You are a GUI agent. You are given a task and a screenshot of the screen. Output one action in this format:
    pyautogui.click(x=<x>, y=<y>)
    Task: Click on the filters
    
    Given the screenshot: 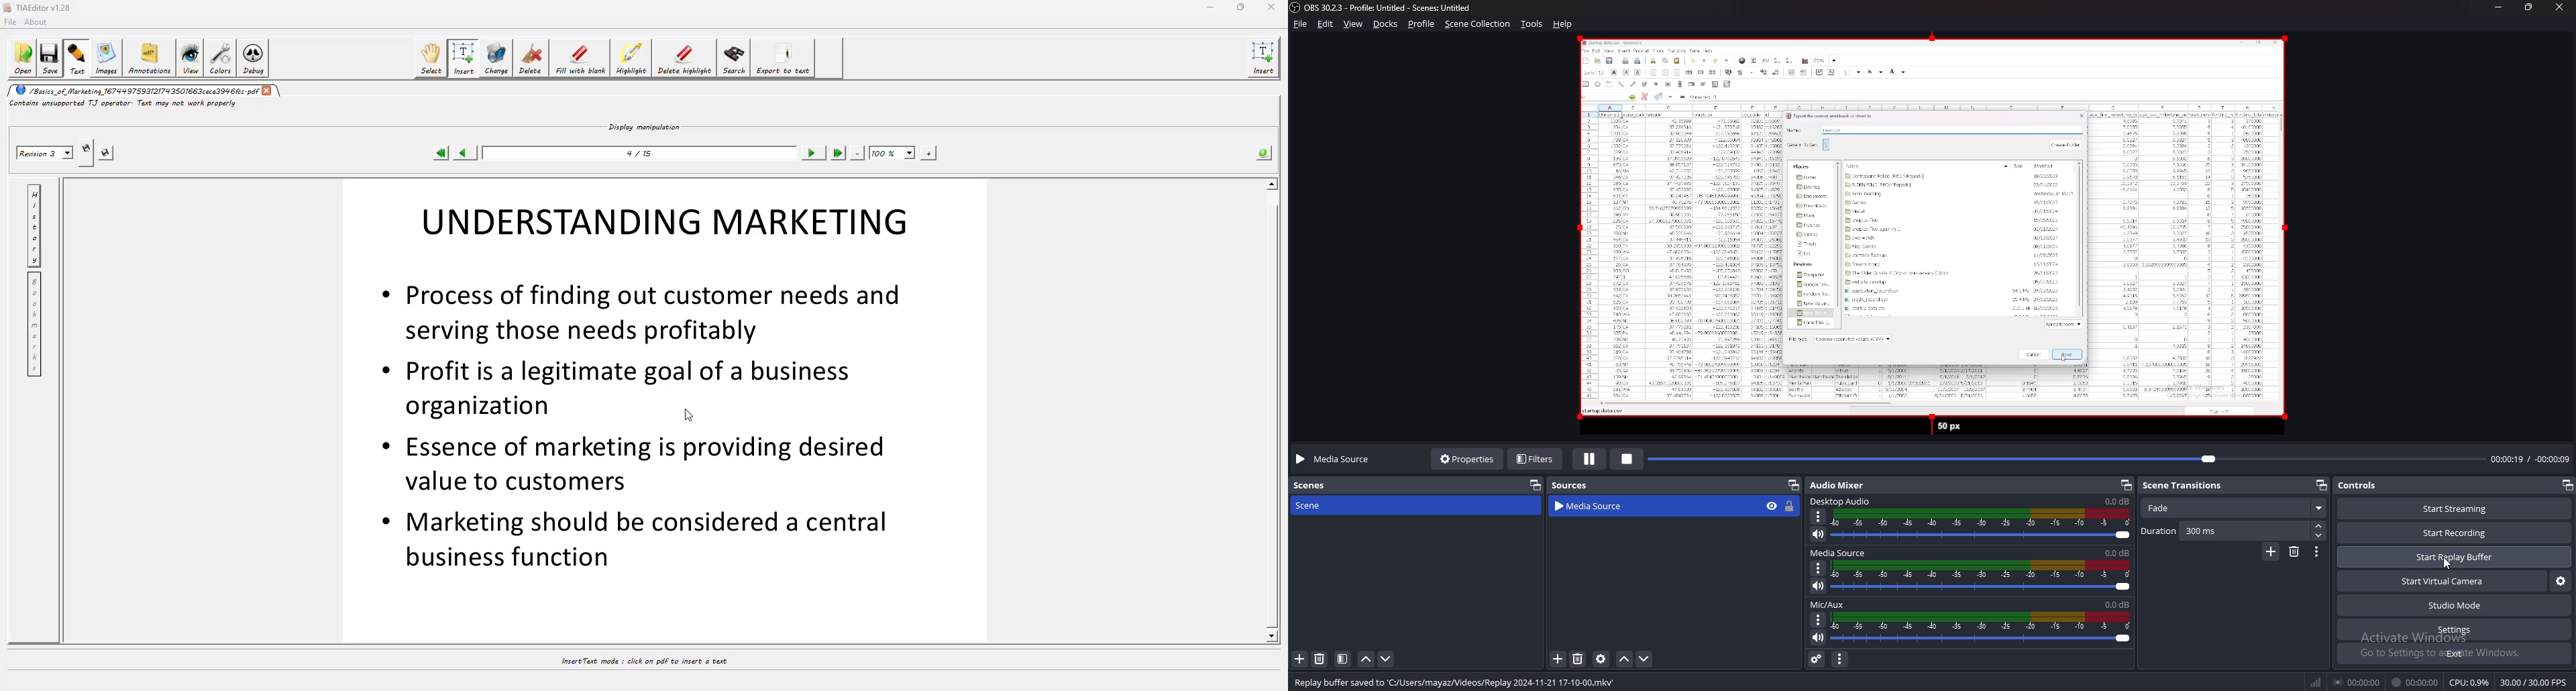 What is the action you would take?
    pyautogui.click(x=1536, y=460)
    